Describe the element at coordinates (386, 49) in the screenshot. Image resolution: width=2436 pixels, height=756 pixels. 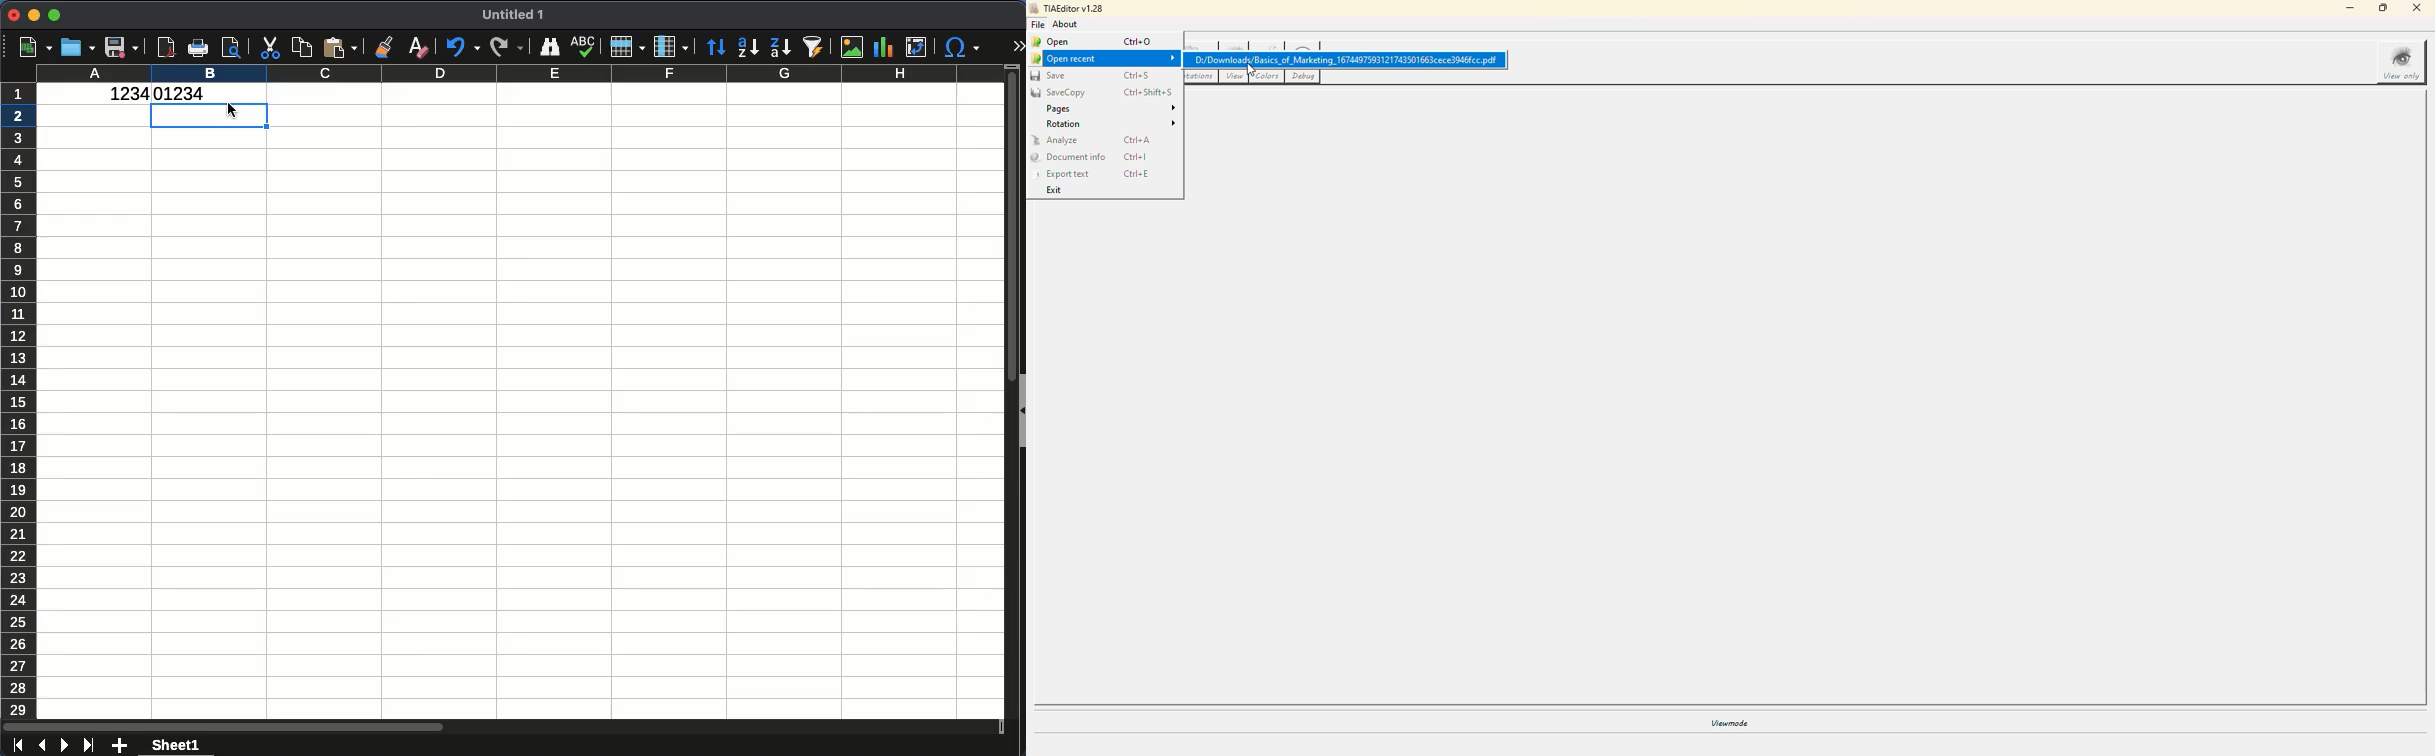
I see `clone formatting` at that location.